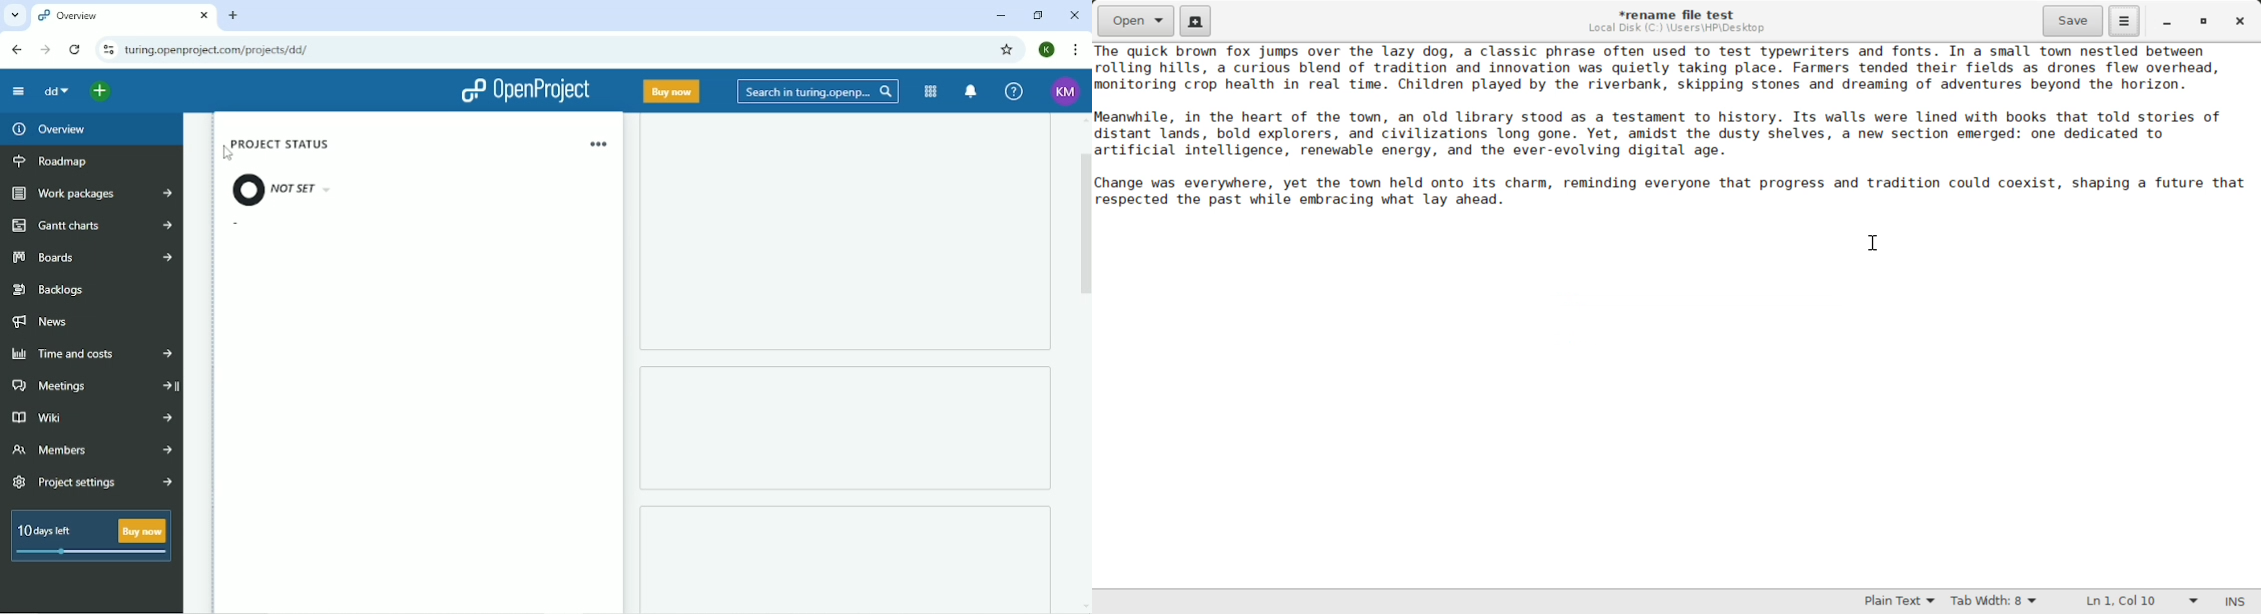 The height and width of the screenshot is (616, 2268). I want to click on Meetings, so click(91, 387).